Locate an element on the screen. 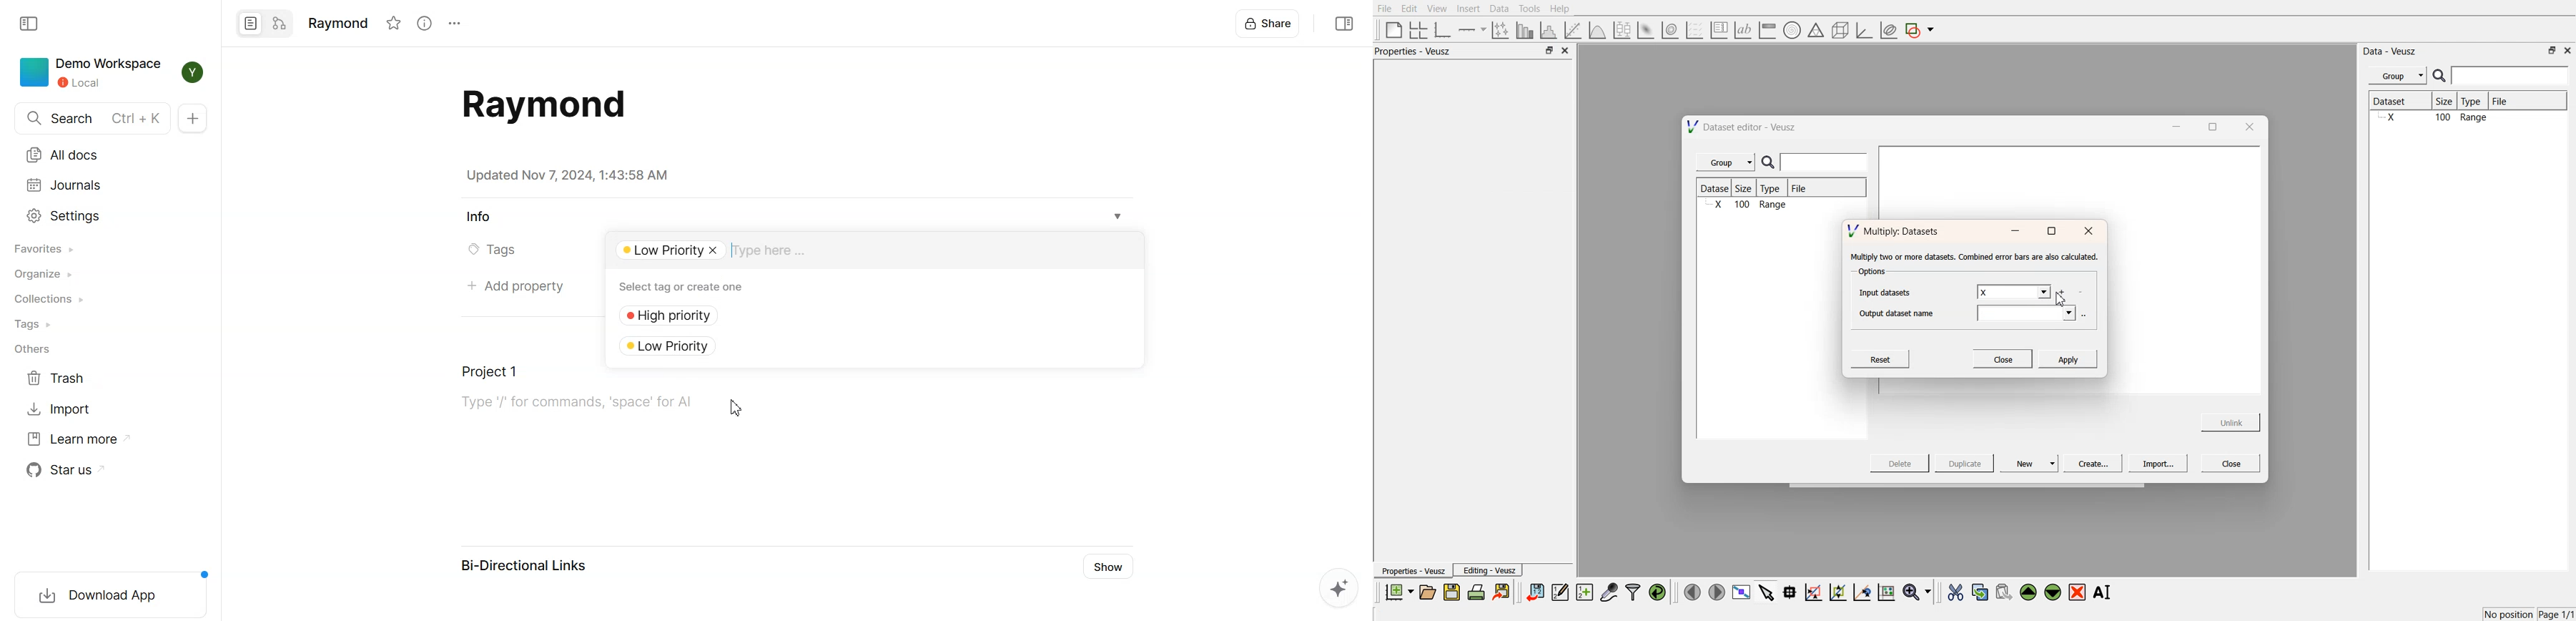 The height and width of the screenshot is (644, 2576). X is located at coordinates (2013, 292).